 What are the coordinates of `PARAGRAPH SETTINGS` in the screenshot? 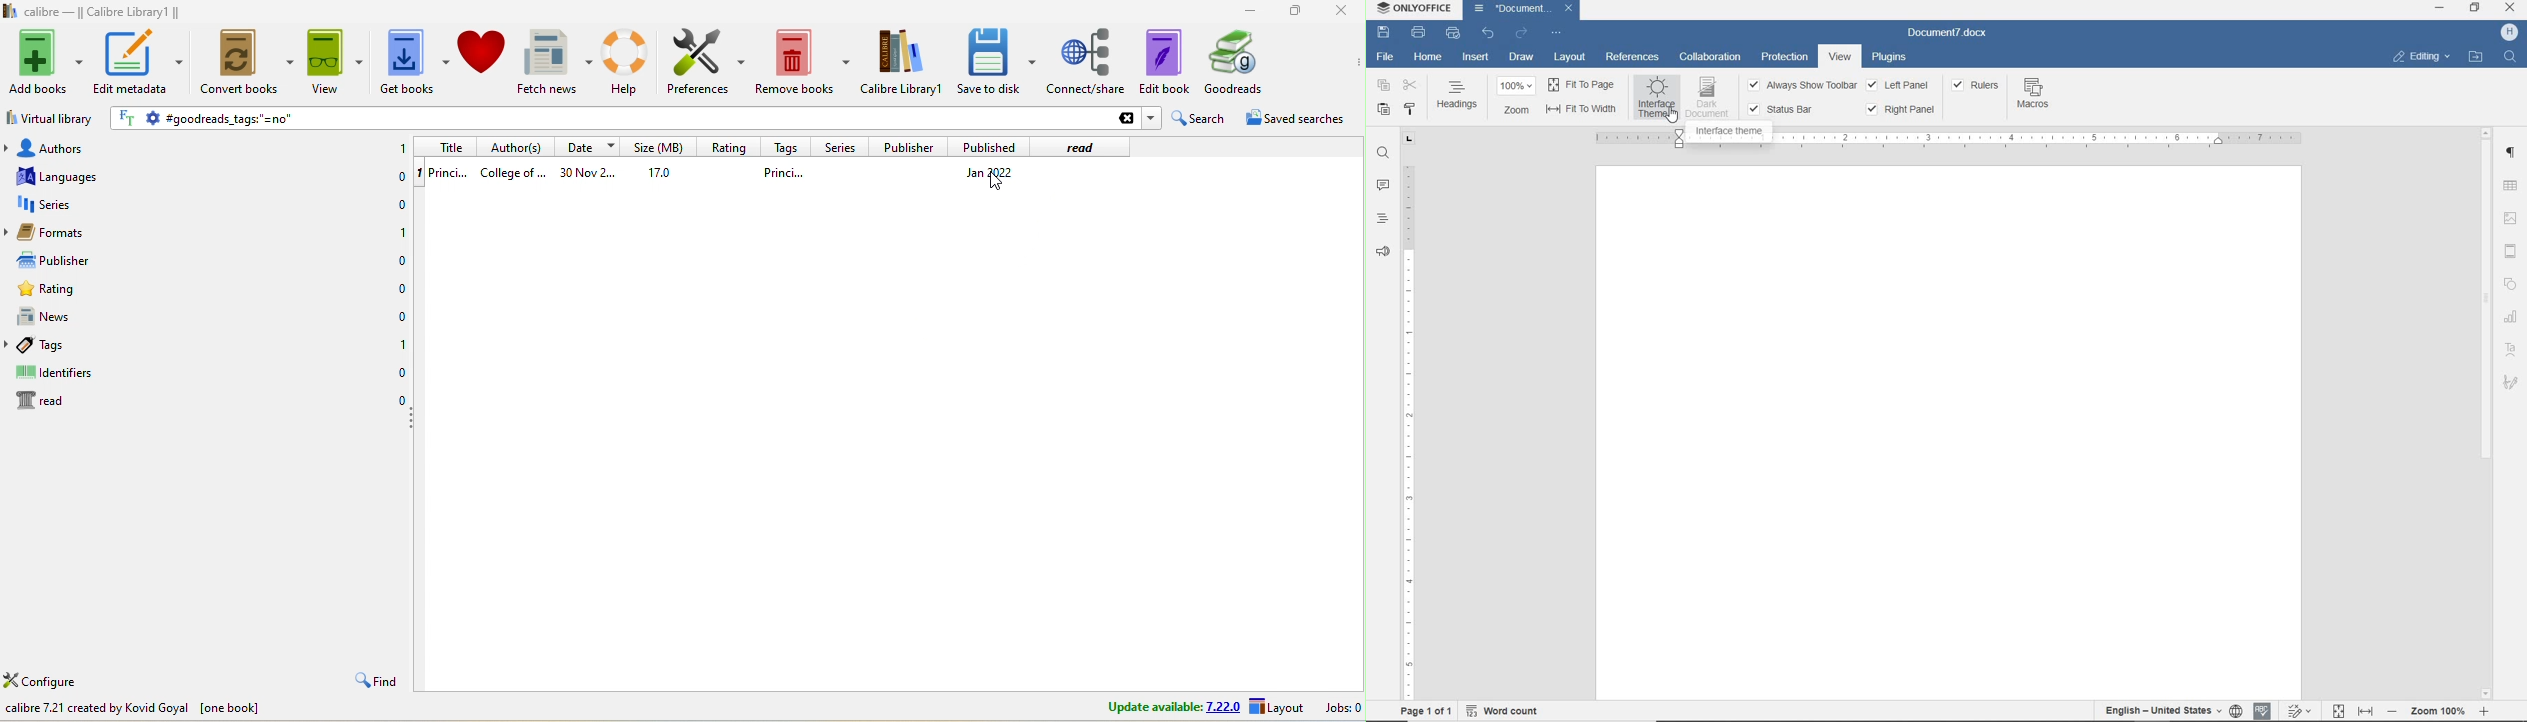 It's located at (2511, 153).